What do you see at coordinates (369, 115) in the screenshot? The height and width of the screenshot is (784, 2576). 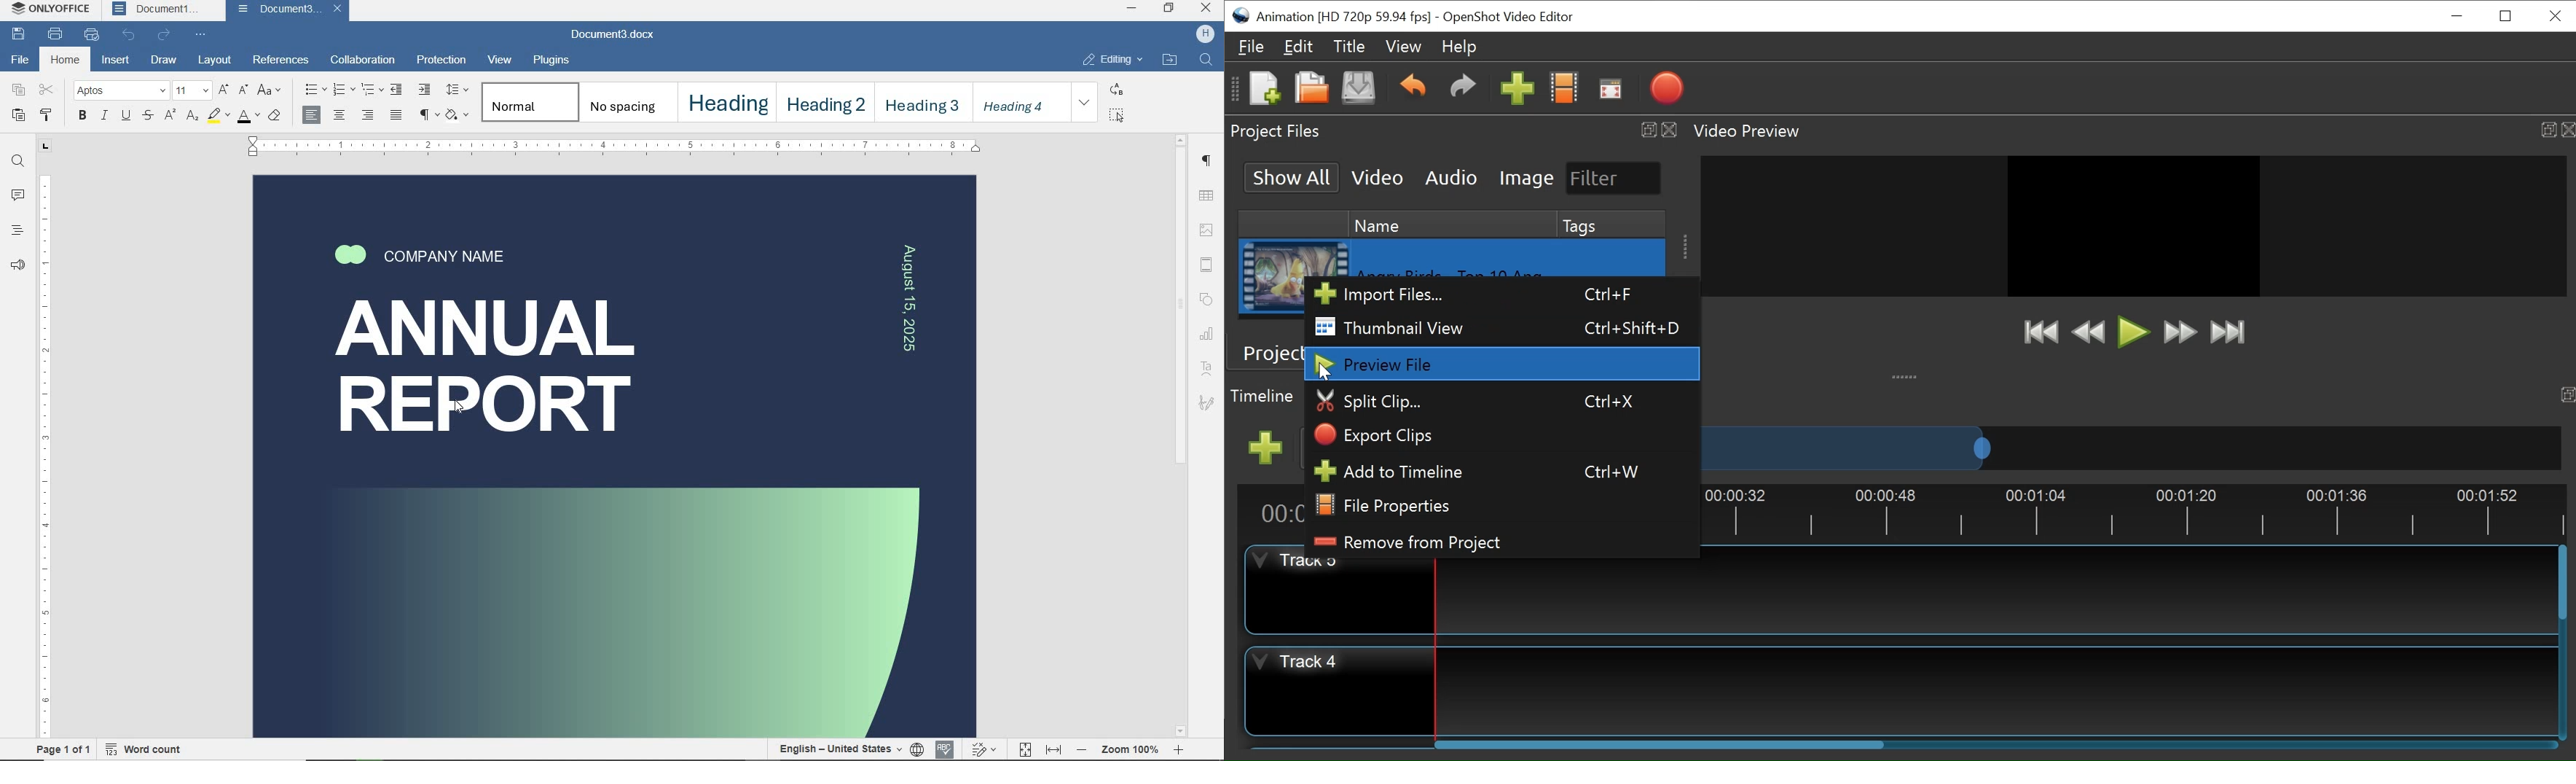 I see `align right` at bounding box center [369, 115].